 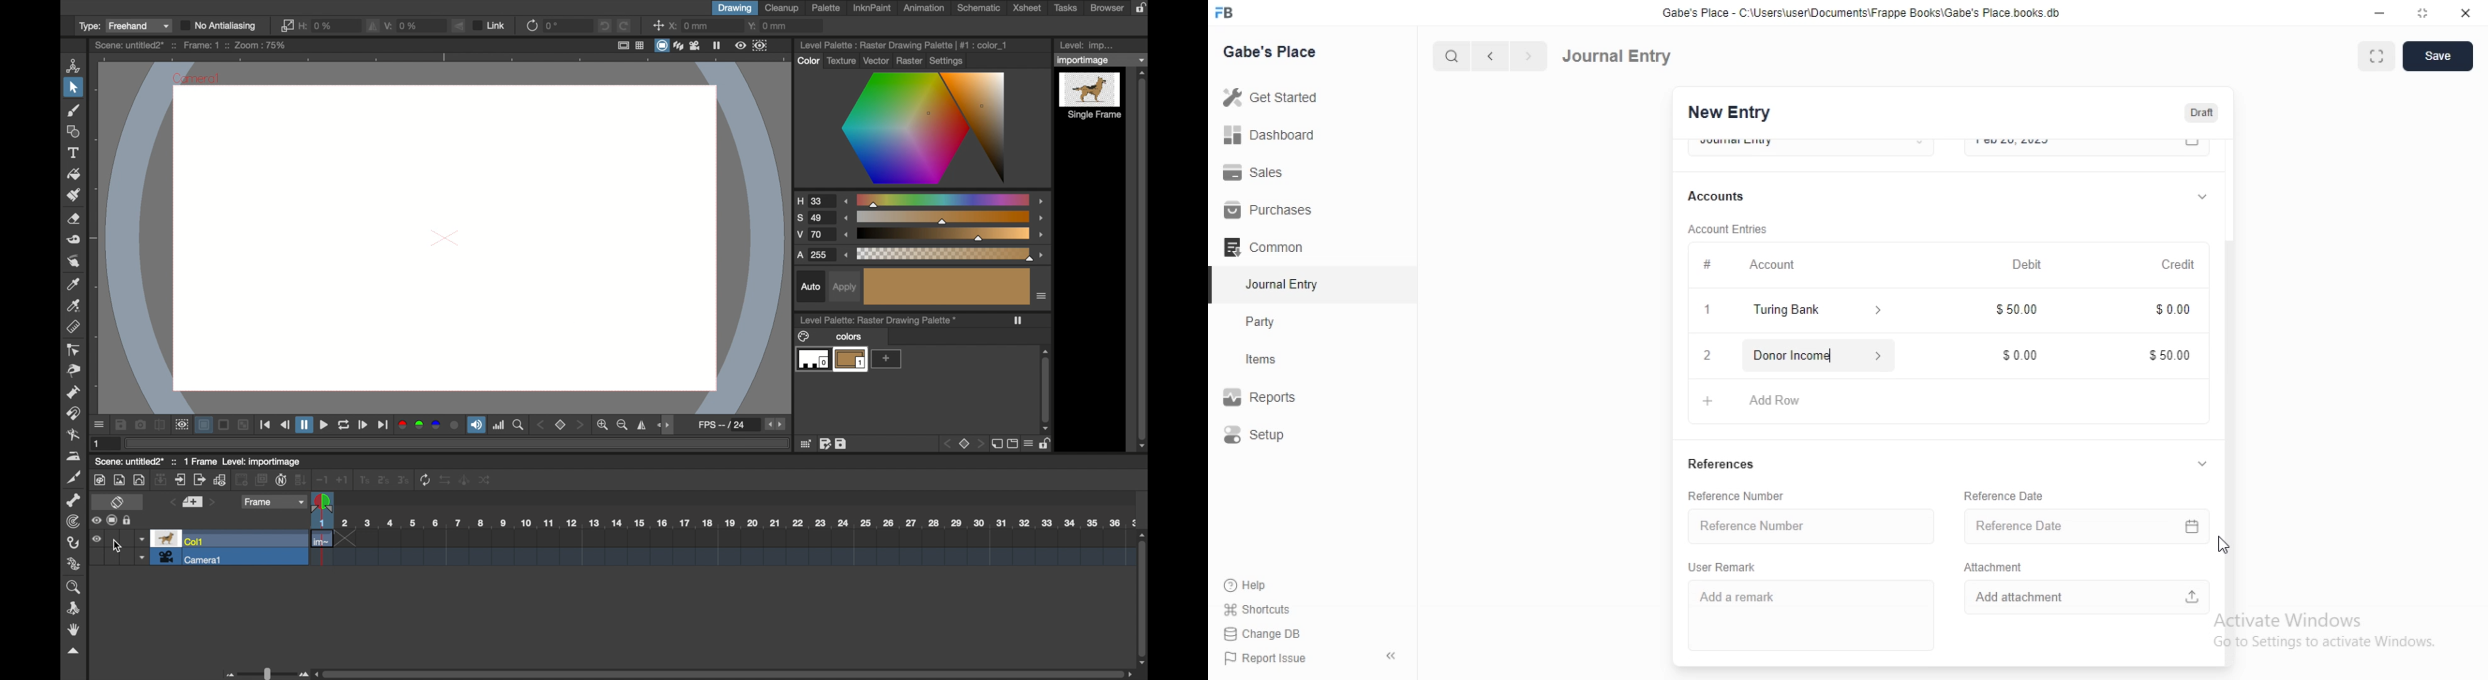 What do you see at coordinates (1268, 633) in the screenshot?
I see `Change DB` at bounding box center [1268, 633].